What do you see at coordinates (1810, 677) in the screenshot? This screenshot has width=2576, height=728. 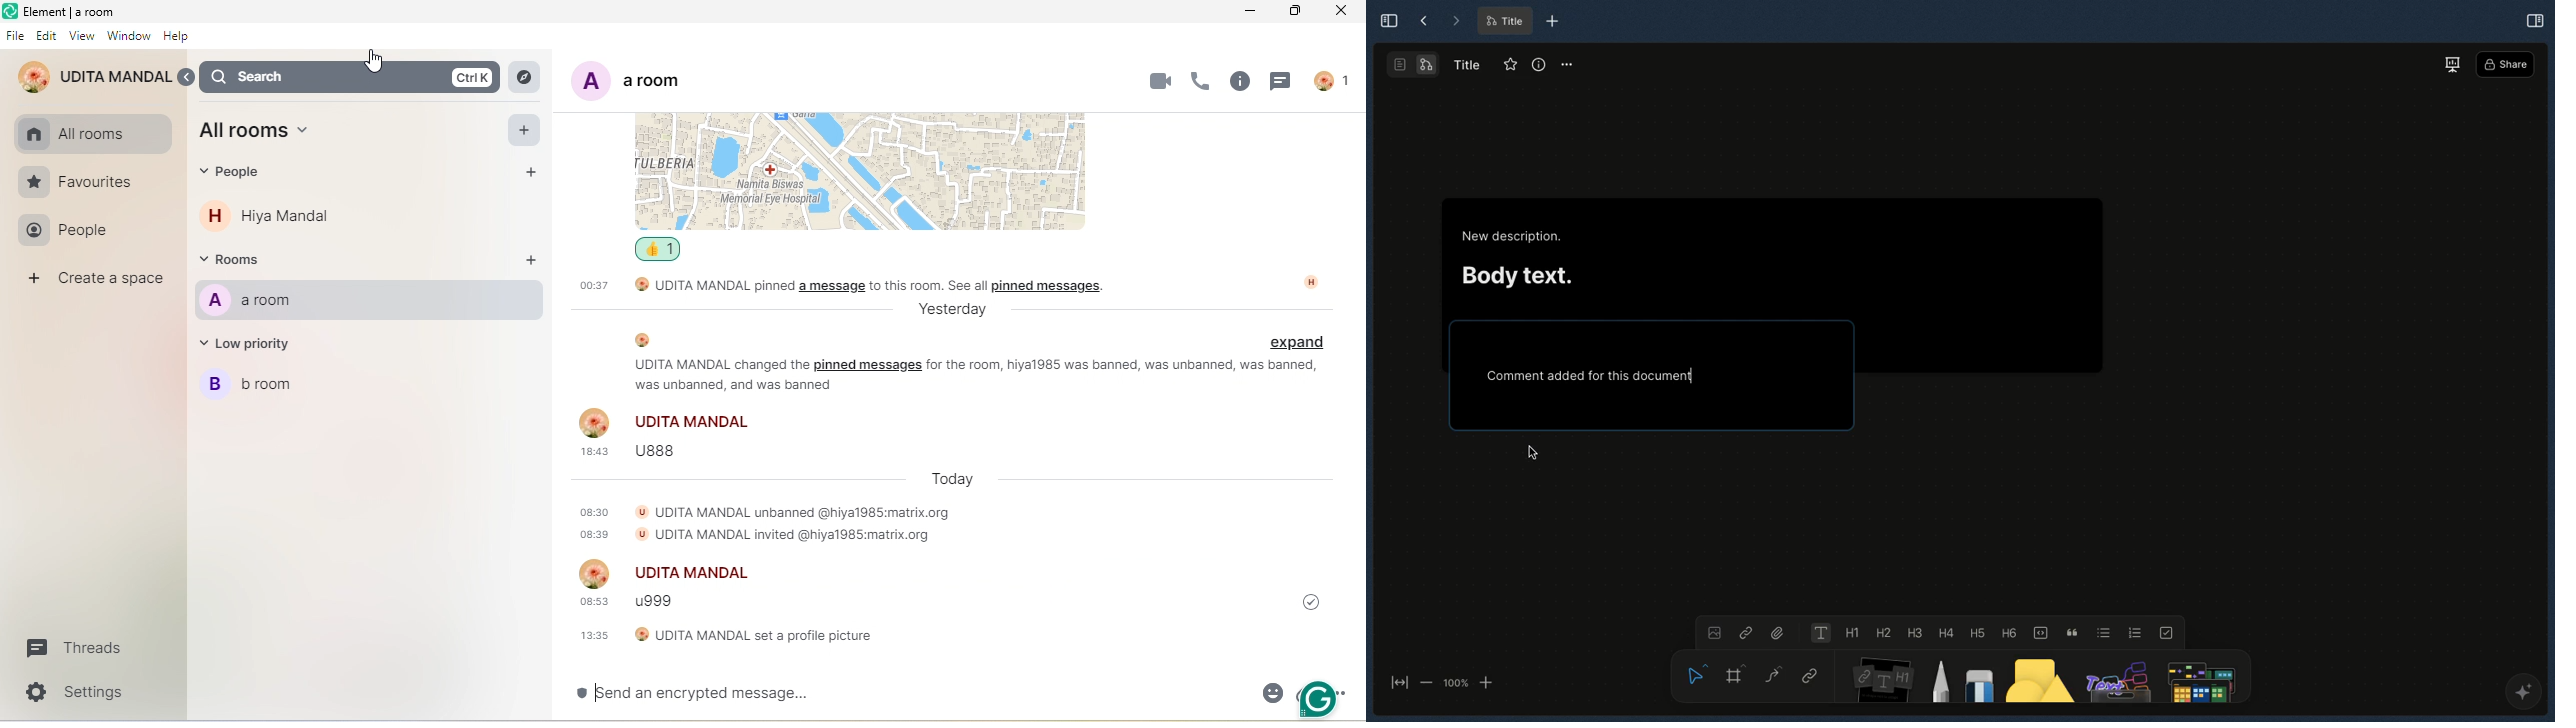 I see `Link` at bounding box center [1810, 677].